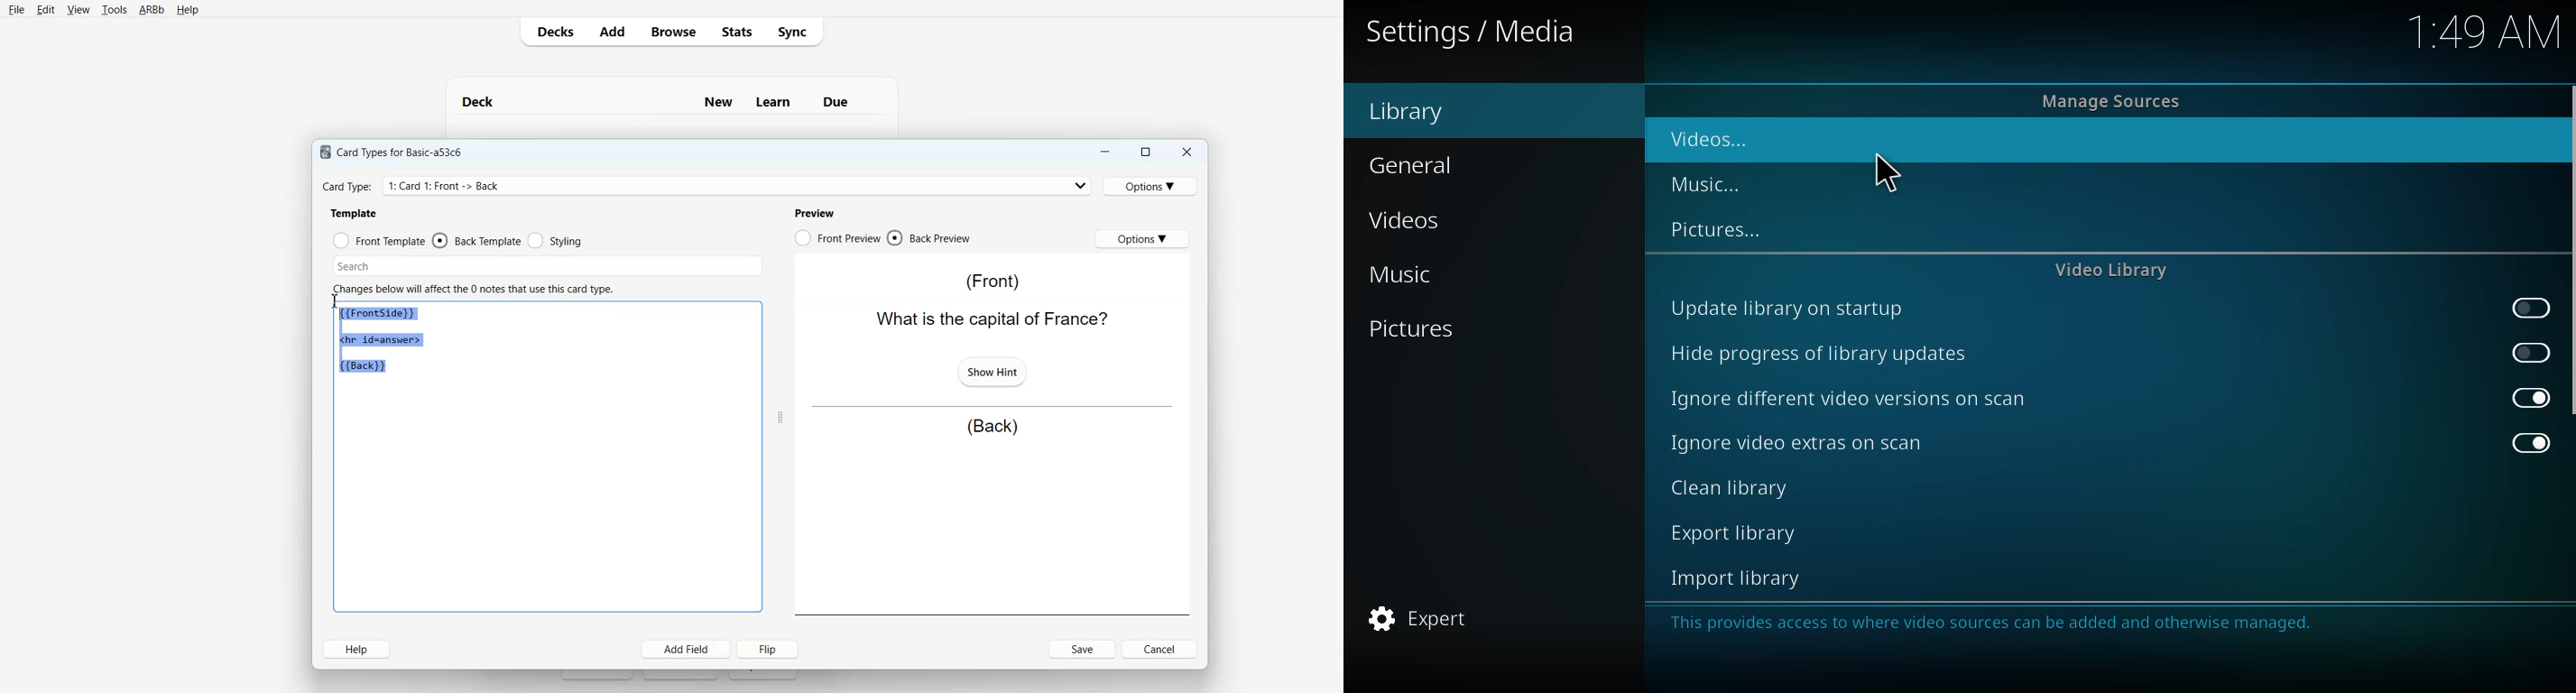 This screenshot has height=700, width=2576. What do you see at coordinates (1993, 624) in the screenshot?
I see `info` at bounding box center [1993, 624].